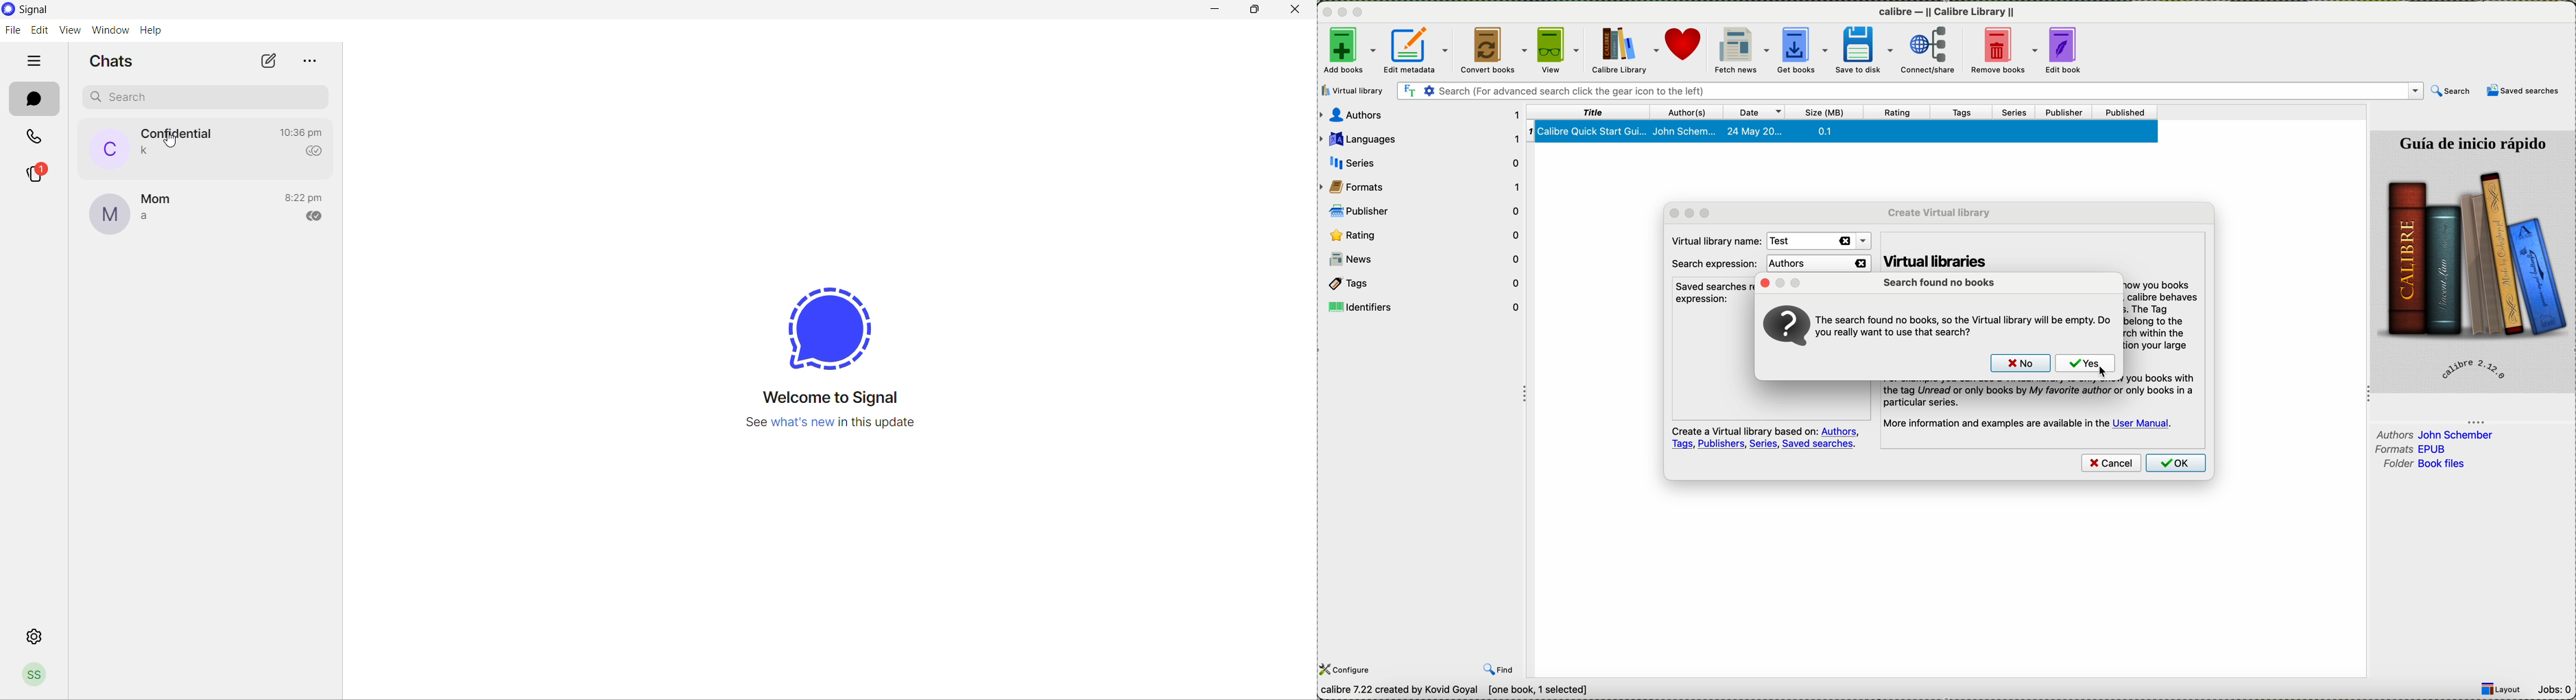 The width and height of the screenshot is (2576, 700). Describe the element at coordinates (1206, 11) in the screenshot. I see `minimize` at that location.